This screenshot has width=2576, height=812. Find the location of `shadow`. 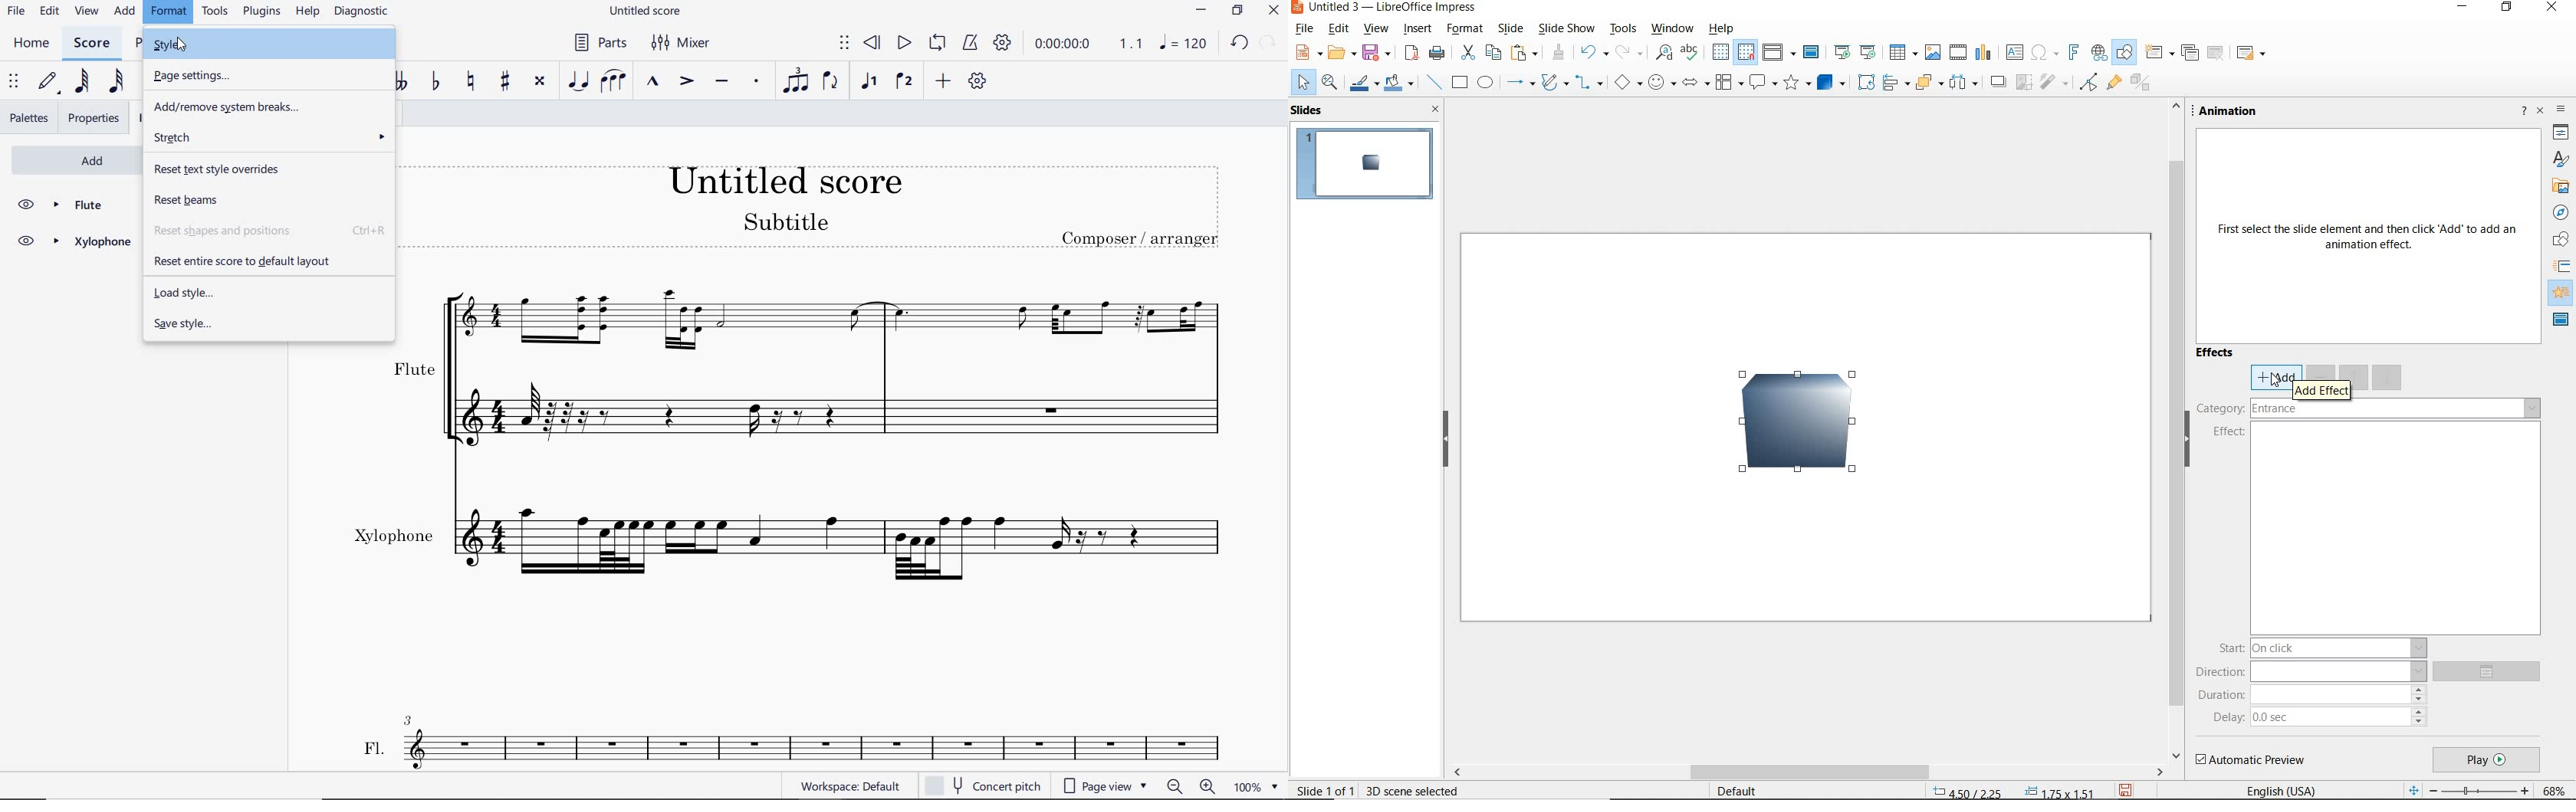

shadow is located at coordinates (2000, 82).